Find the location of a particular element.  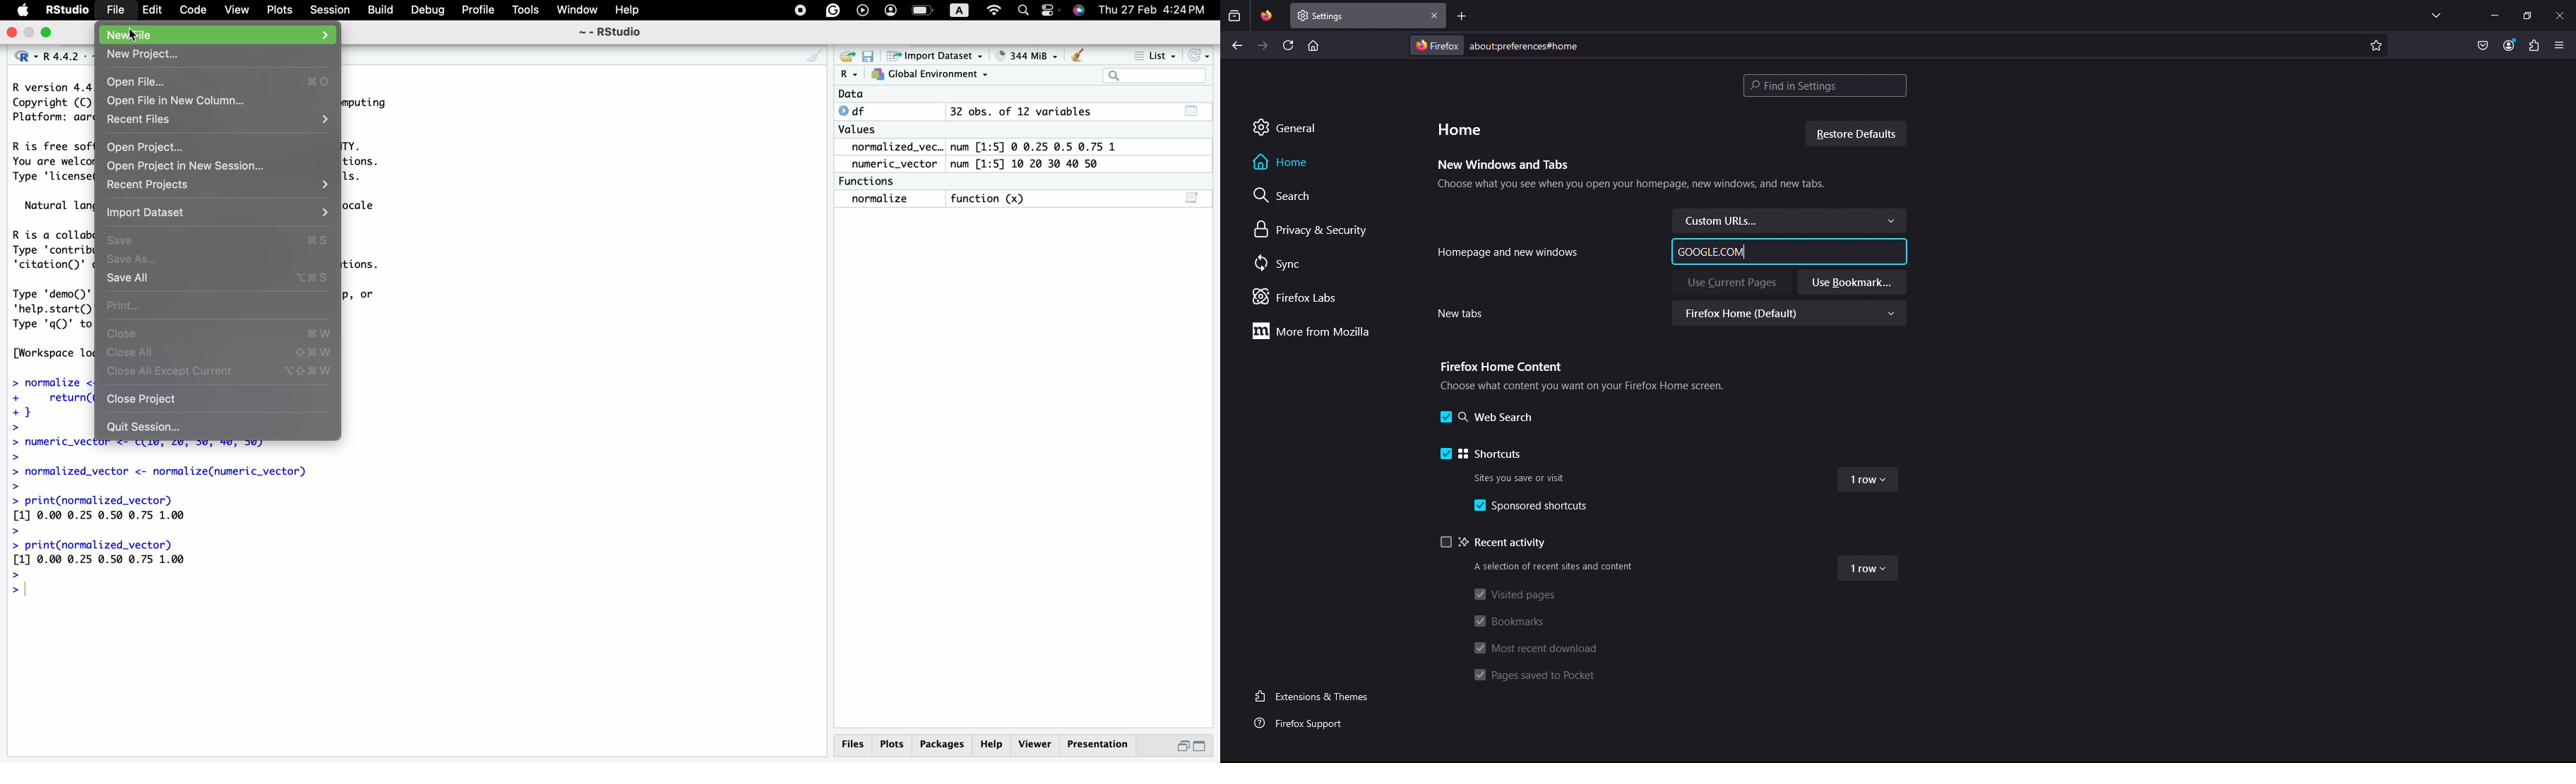

Thu 27 Feb 4:24PM is located at coordinates (1152, 10).